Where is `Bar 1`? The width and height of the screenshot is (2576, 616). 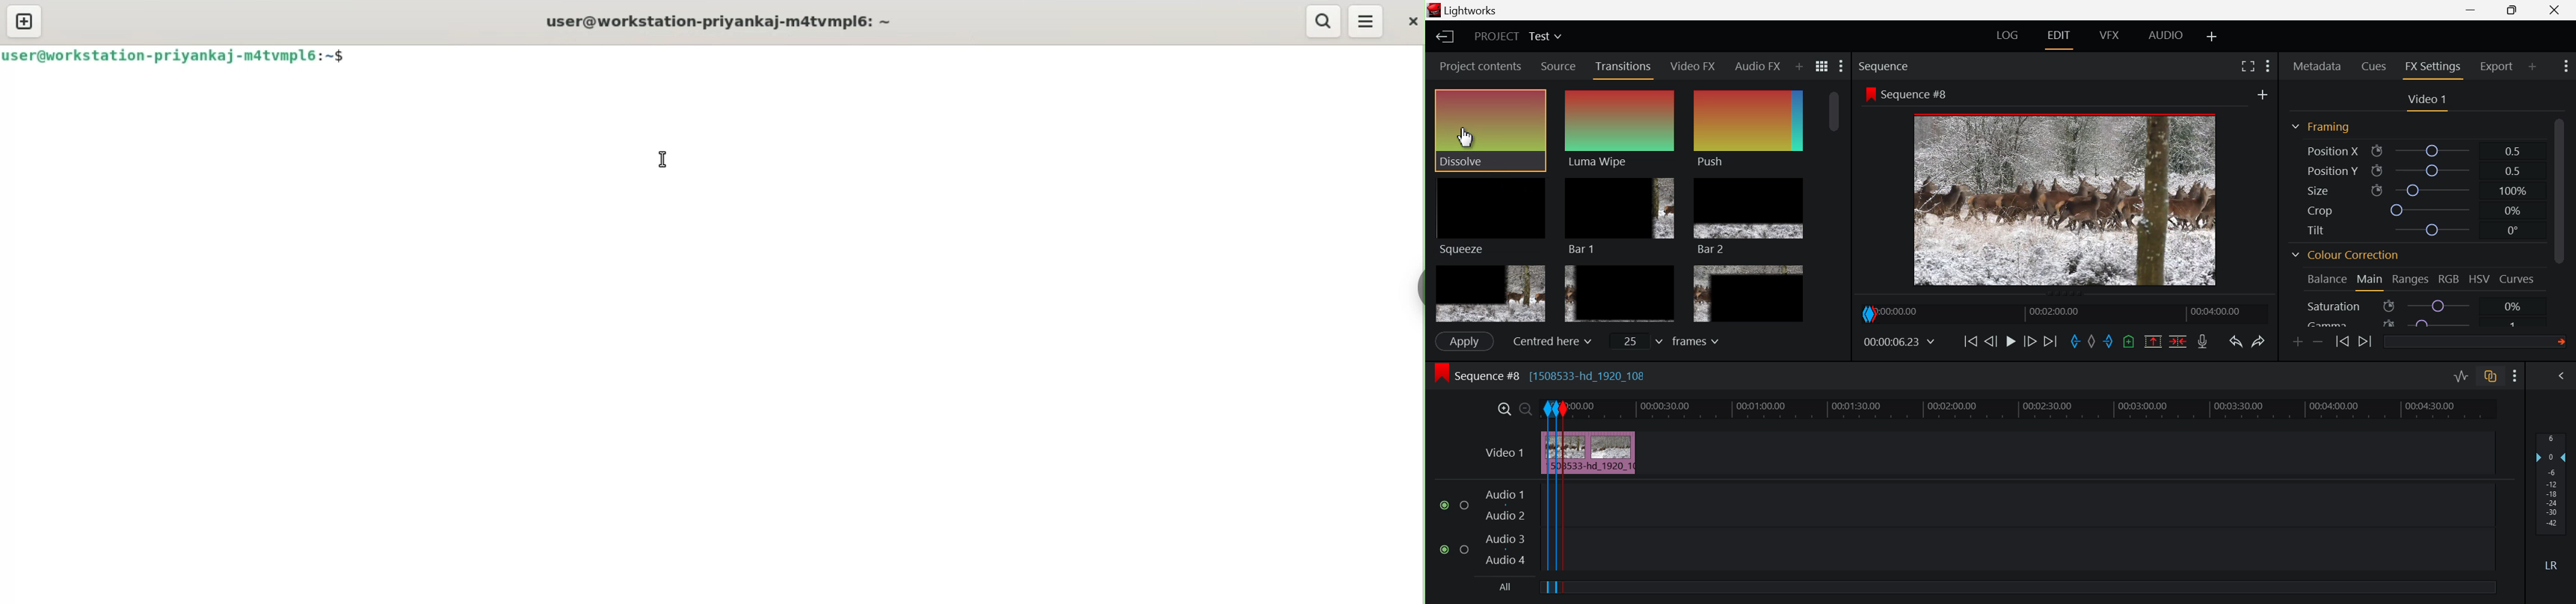
Bar 1 is located at coordinates (1619, 217).